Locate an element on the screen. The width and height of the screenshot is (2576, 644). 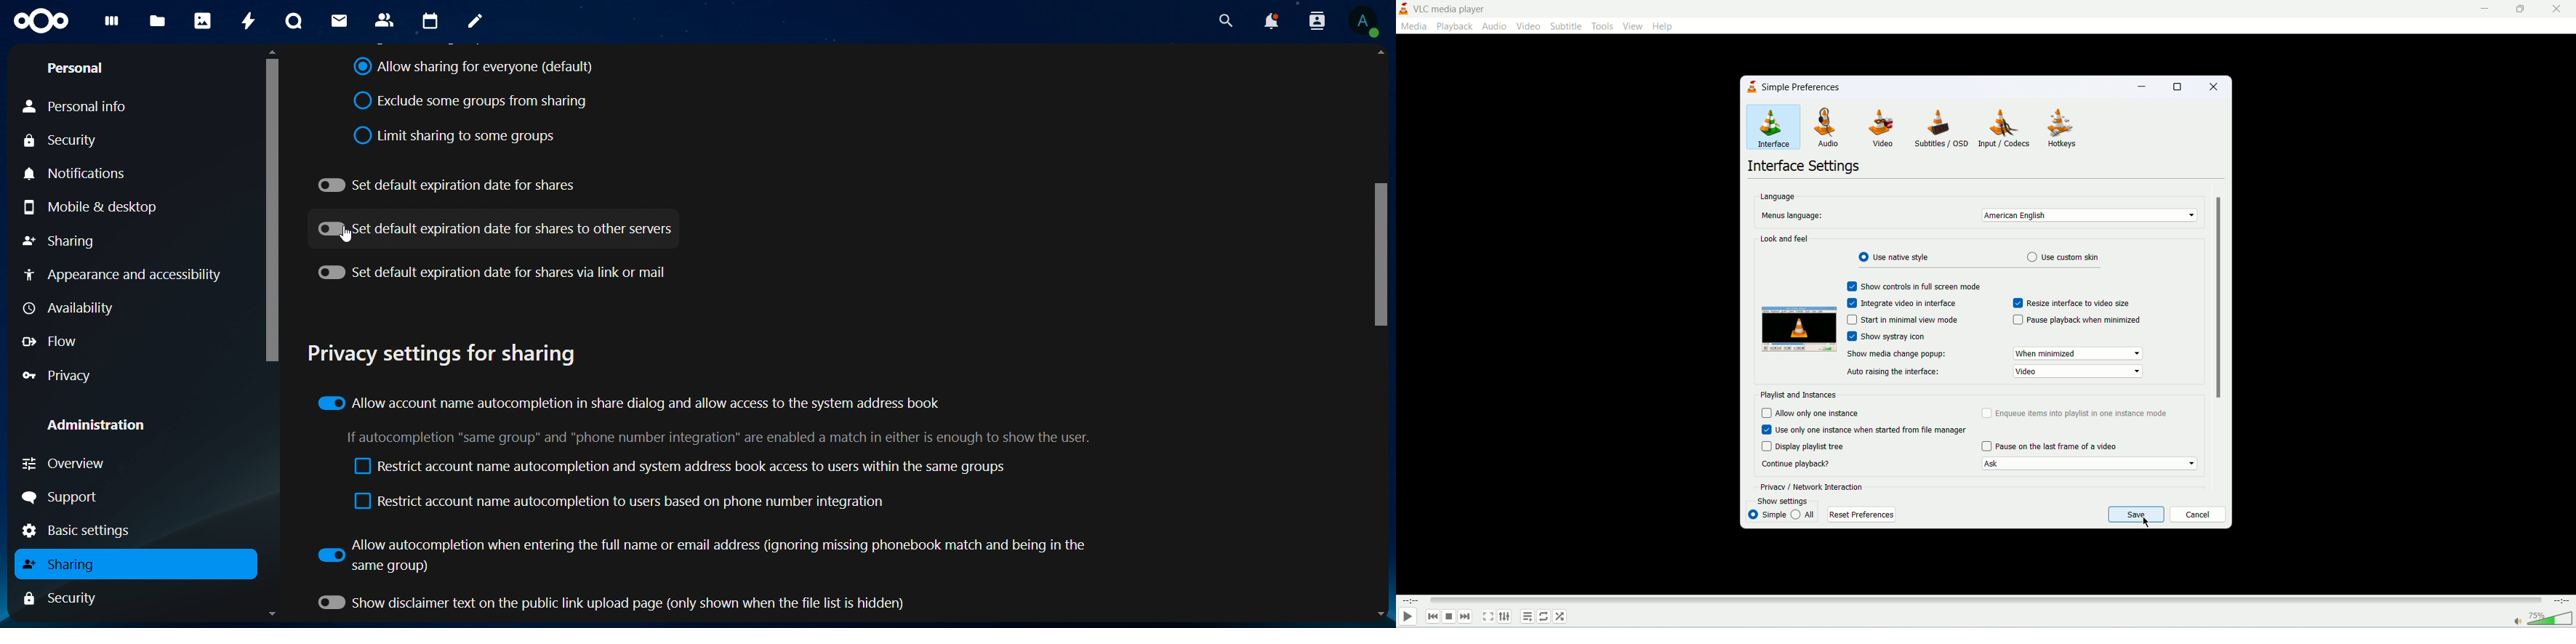
personal info is located at coordinates (80, 107).